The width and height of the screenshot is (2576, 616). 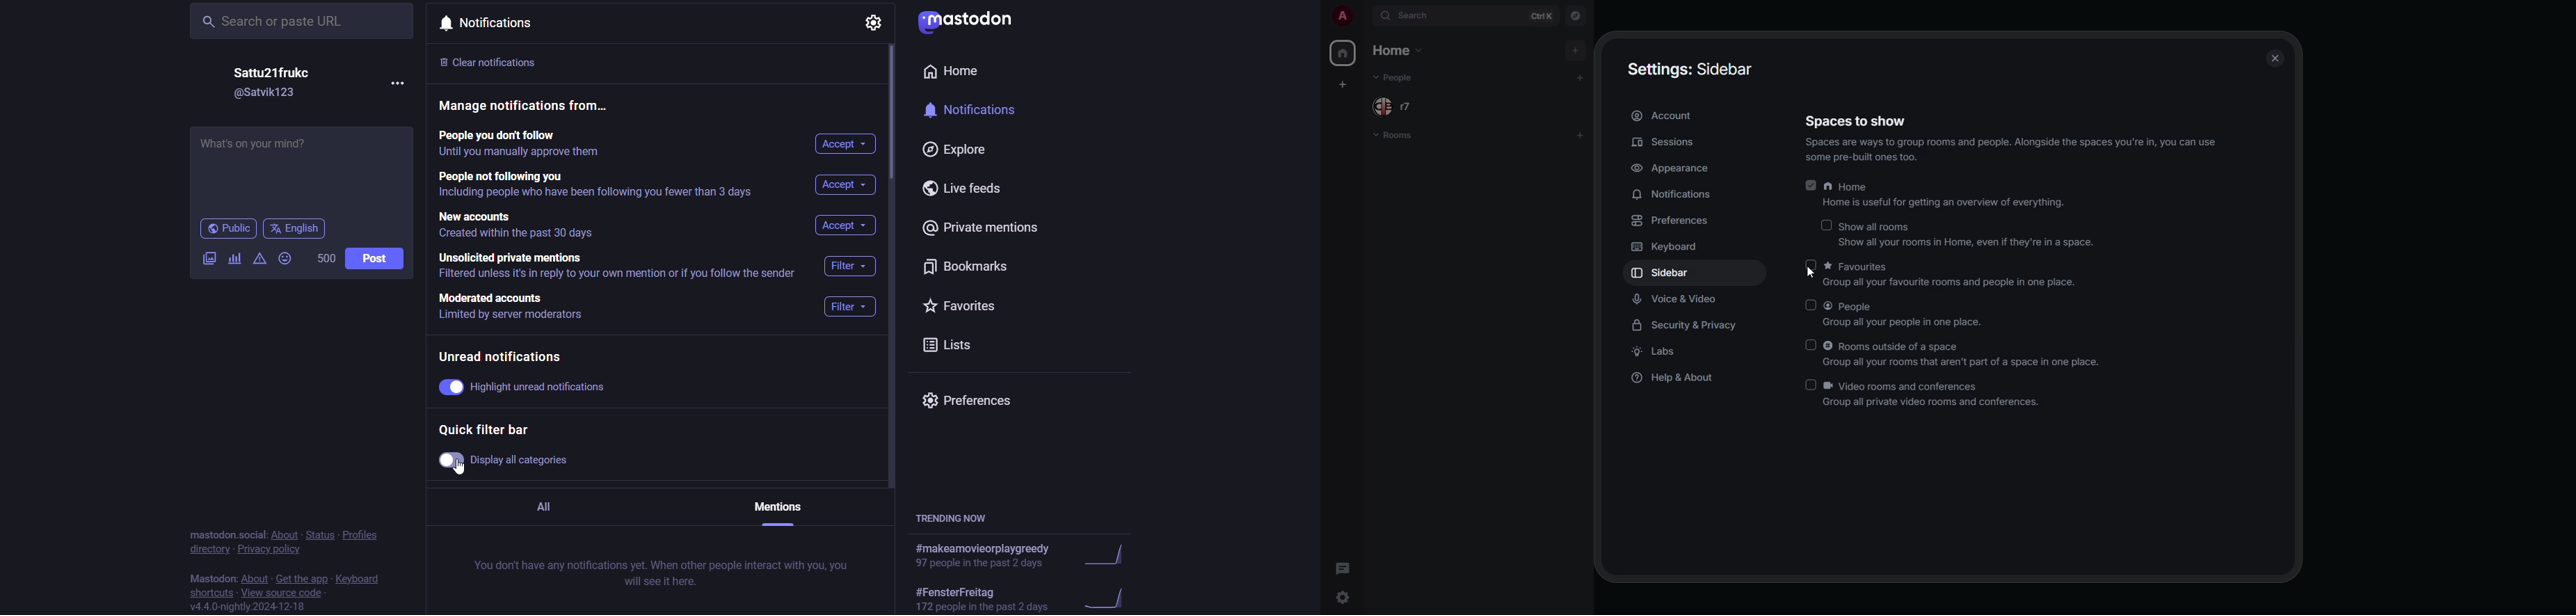 I want to click on Clear notifications, so click(x=501, y=61).